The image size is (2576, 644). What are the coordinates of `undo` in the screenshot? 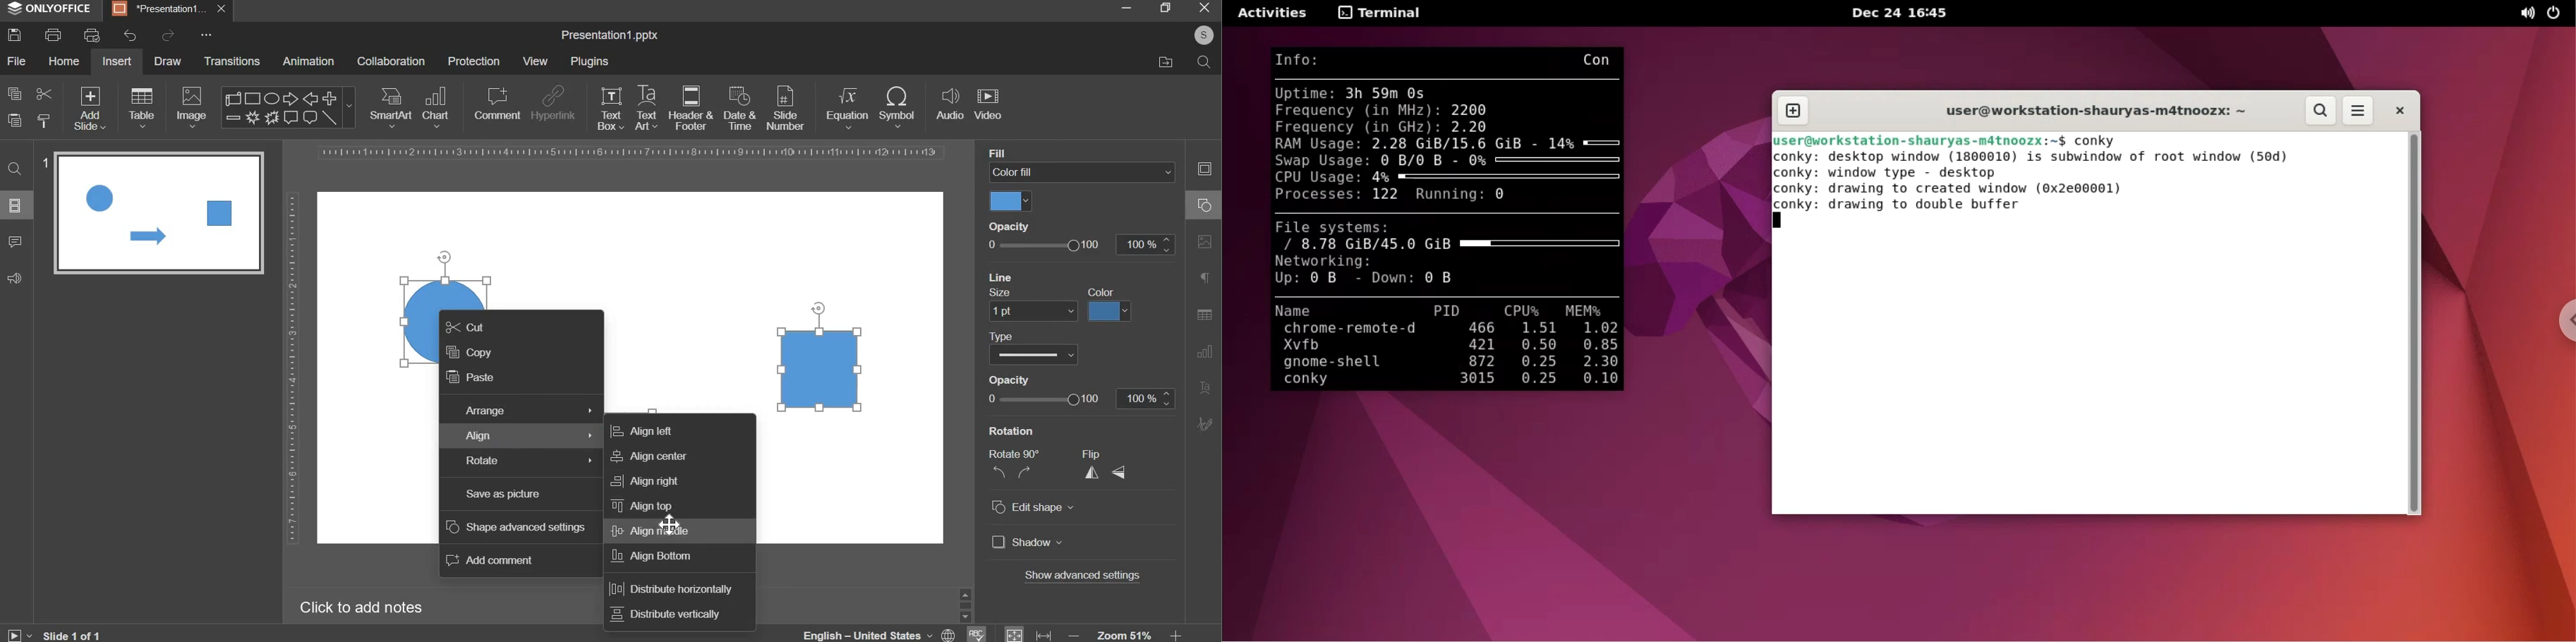 It's located at (130, 36).